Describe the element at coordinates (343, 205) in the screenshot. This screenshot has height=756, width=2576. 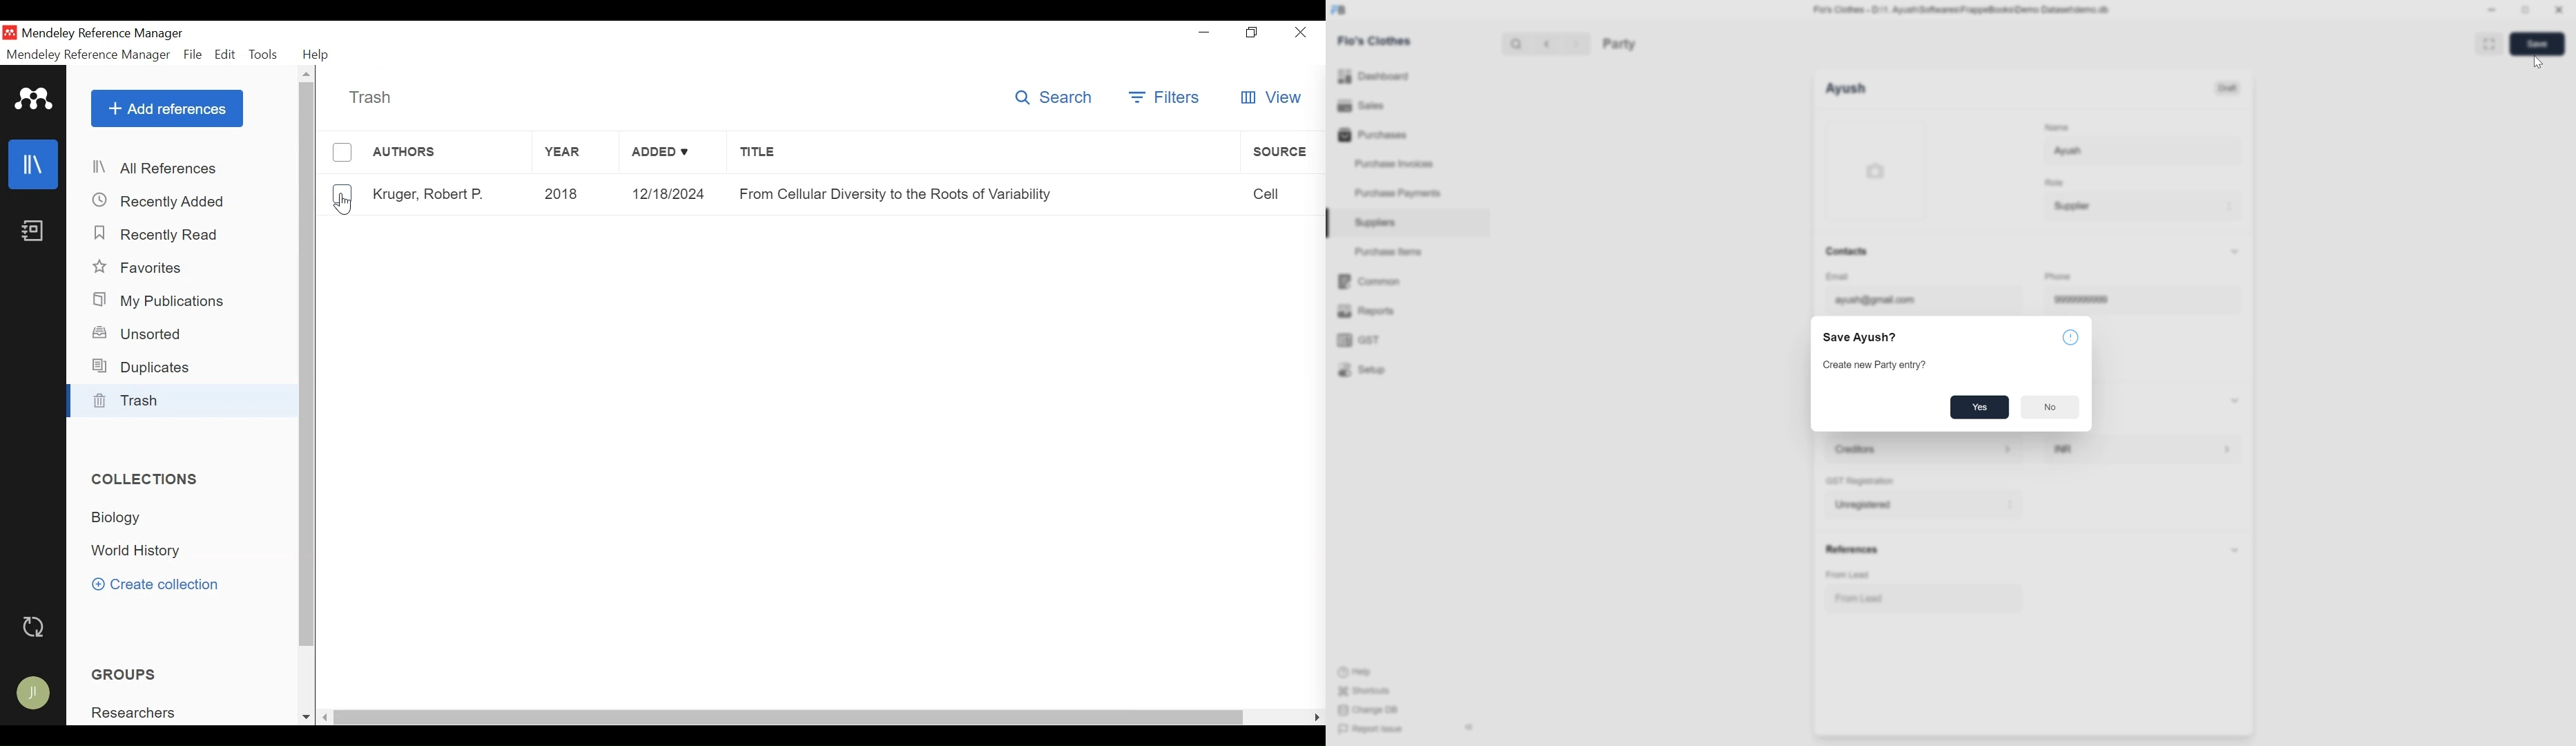
I see `Cursor` at that location.